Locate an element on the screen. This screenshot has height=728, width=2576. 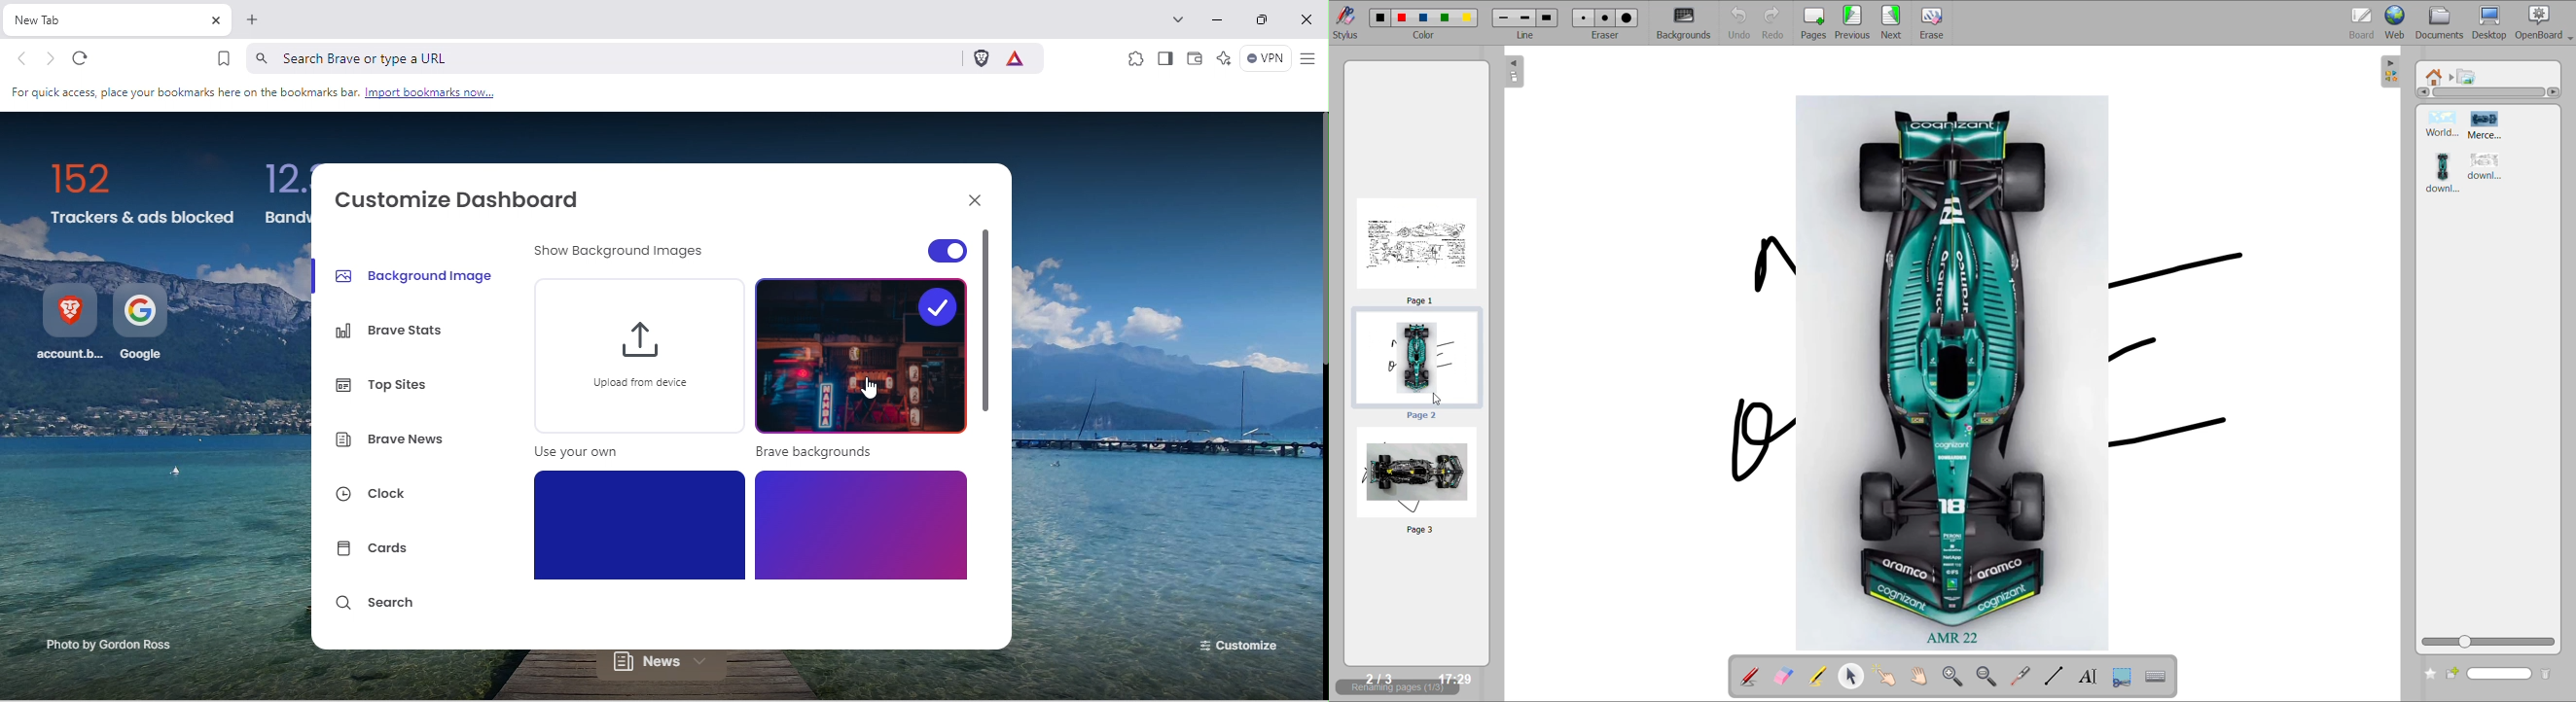
picture is located at coordinates (2468, 78).